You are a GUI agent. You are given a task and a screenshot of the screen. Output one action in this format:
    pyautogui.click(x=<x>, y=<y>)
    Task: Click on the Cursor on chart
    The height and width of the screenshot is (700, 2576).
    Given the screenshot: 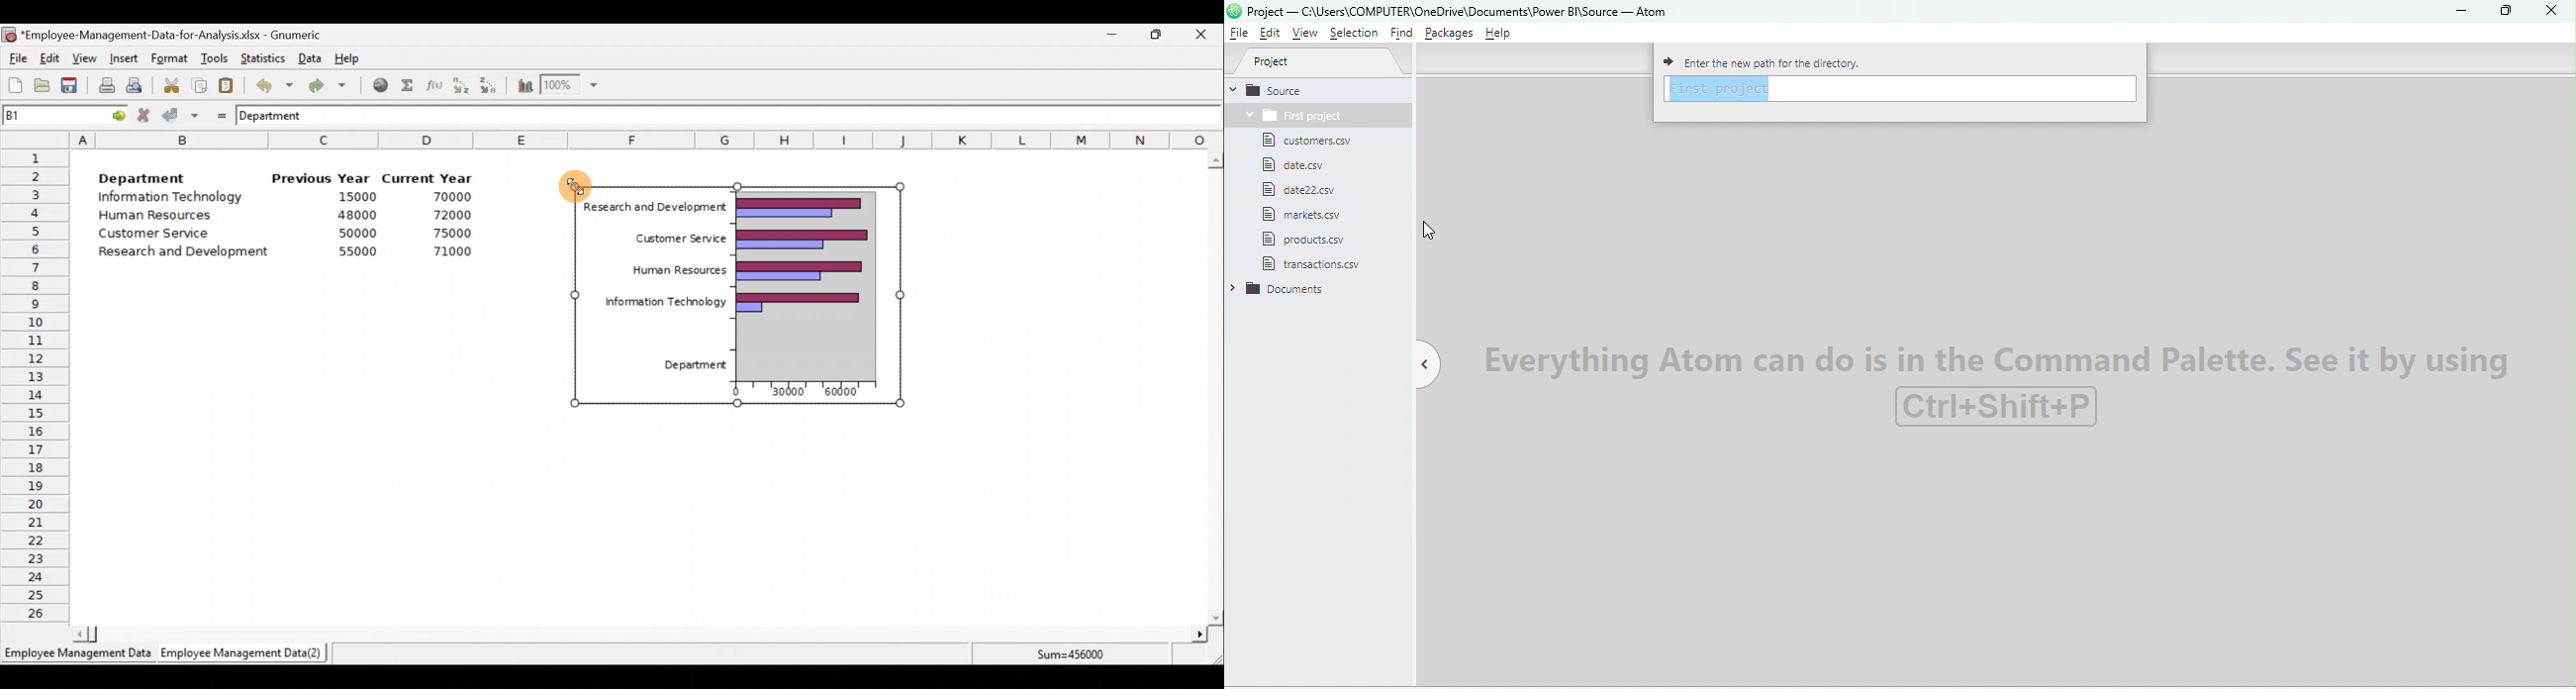 What is the action you would take?
    pyautogui.click(x=567, y=185)
    